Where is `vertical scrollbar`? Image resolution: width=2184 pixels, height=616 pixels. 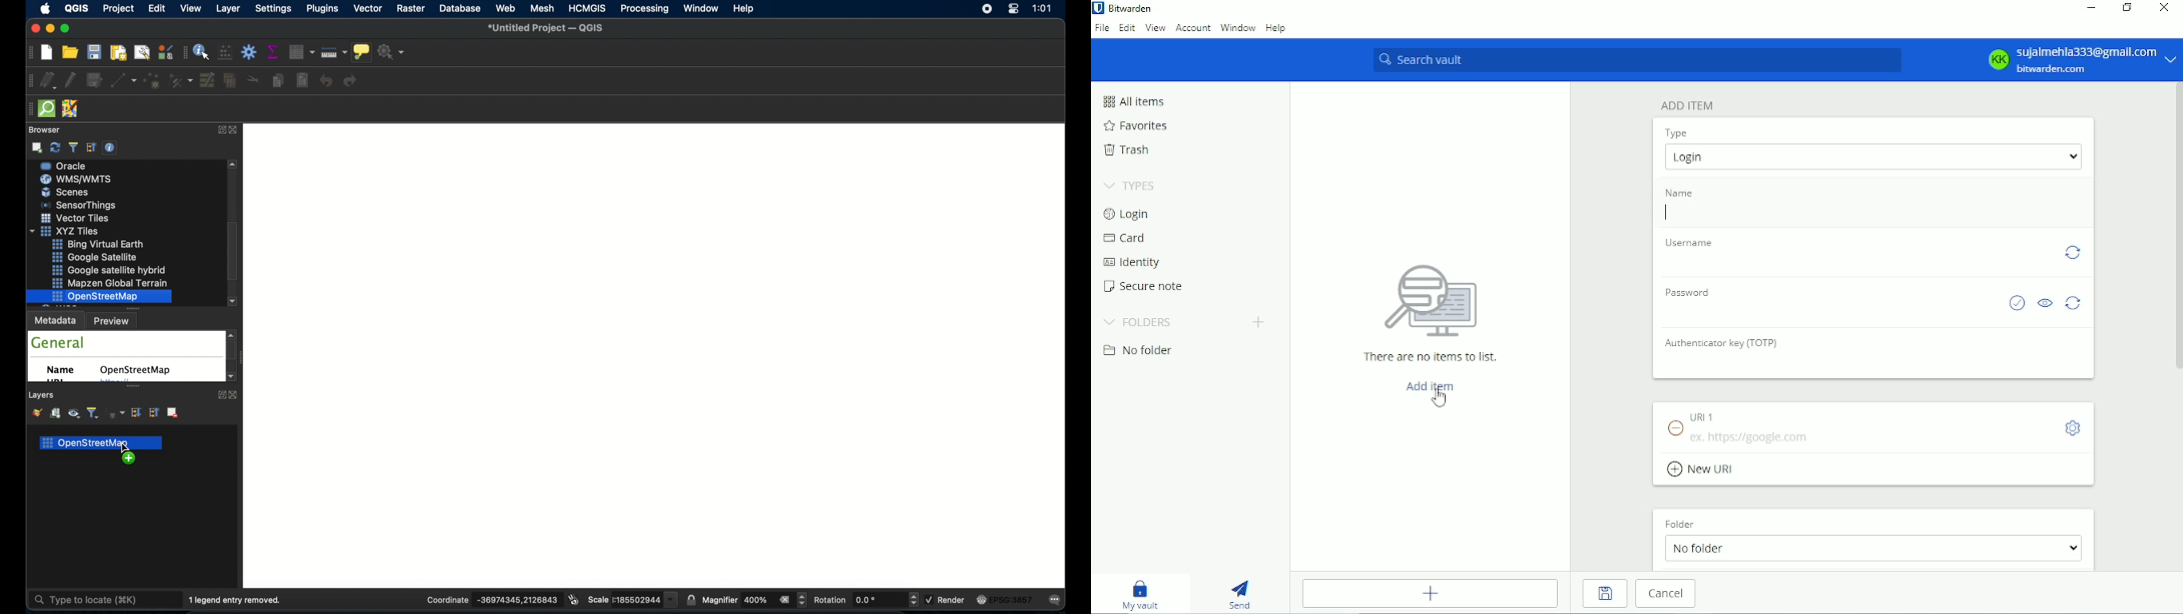
vertical scrollbar is located at coordinates (2179, 228).